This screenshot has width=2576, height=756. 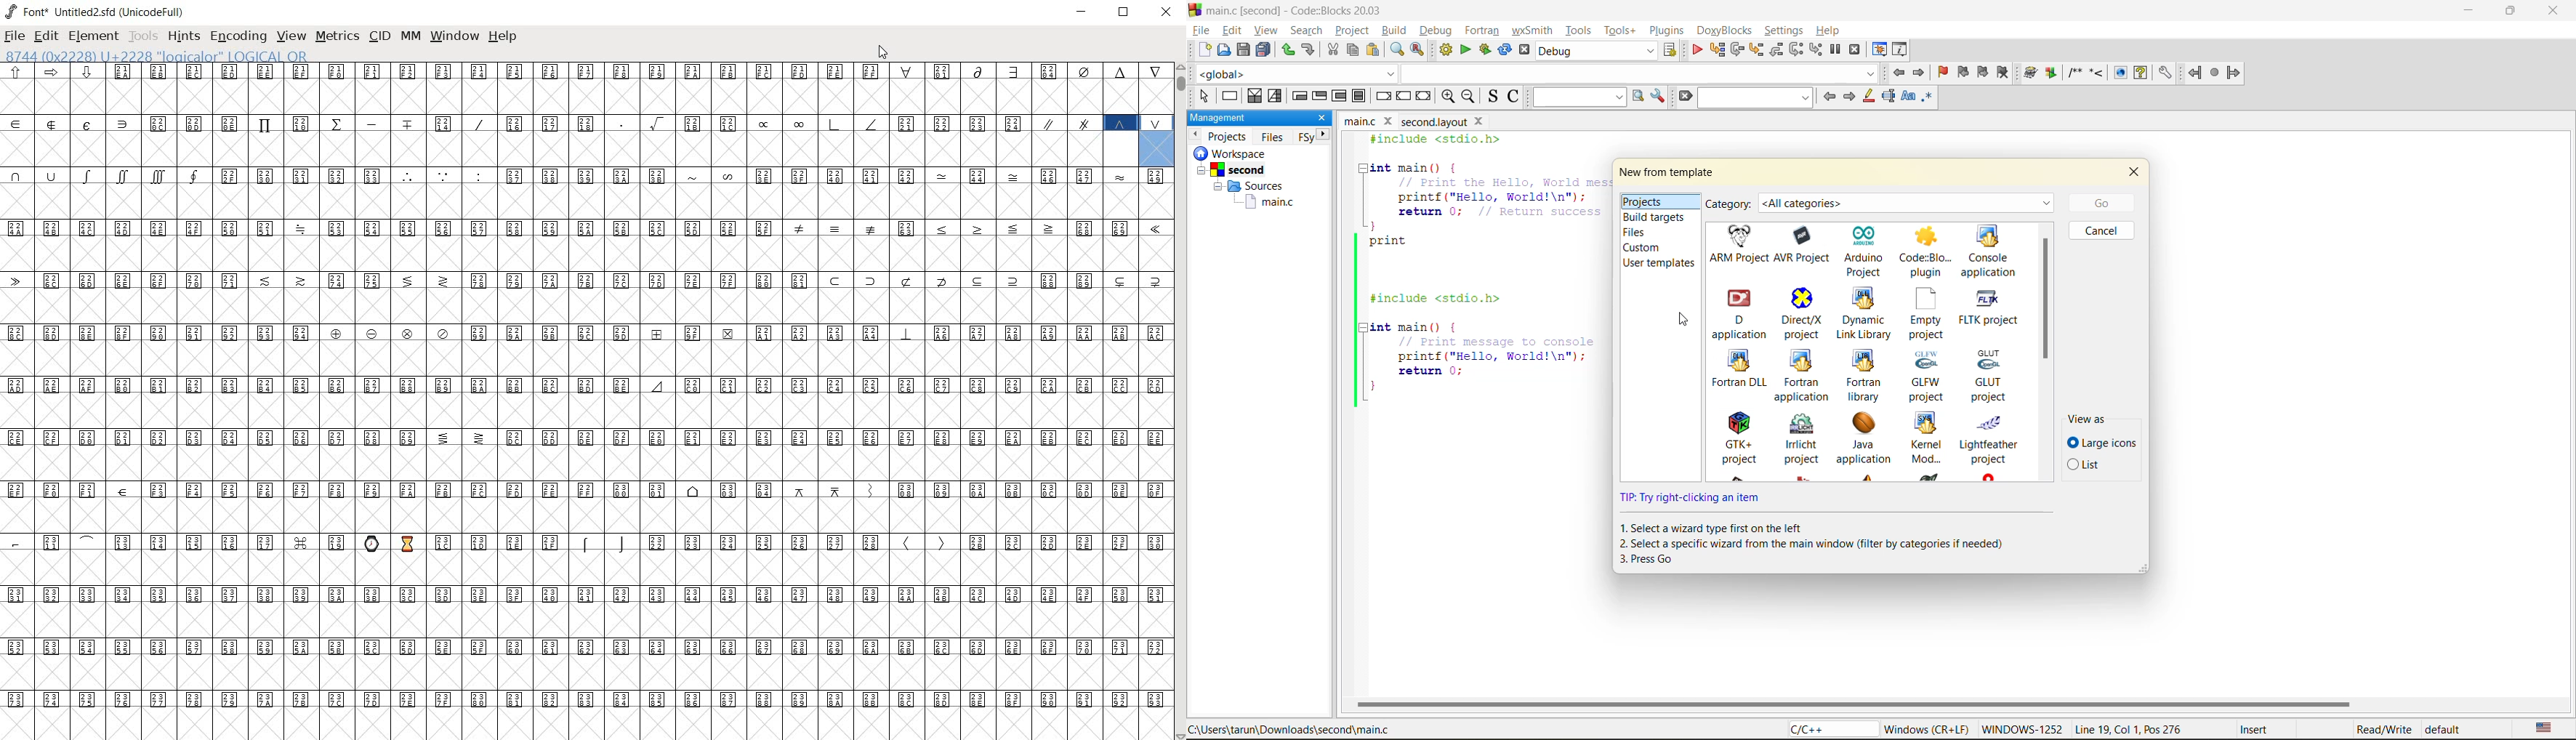 I want to click on return instruction, so click(x=1426, y=98).